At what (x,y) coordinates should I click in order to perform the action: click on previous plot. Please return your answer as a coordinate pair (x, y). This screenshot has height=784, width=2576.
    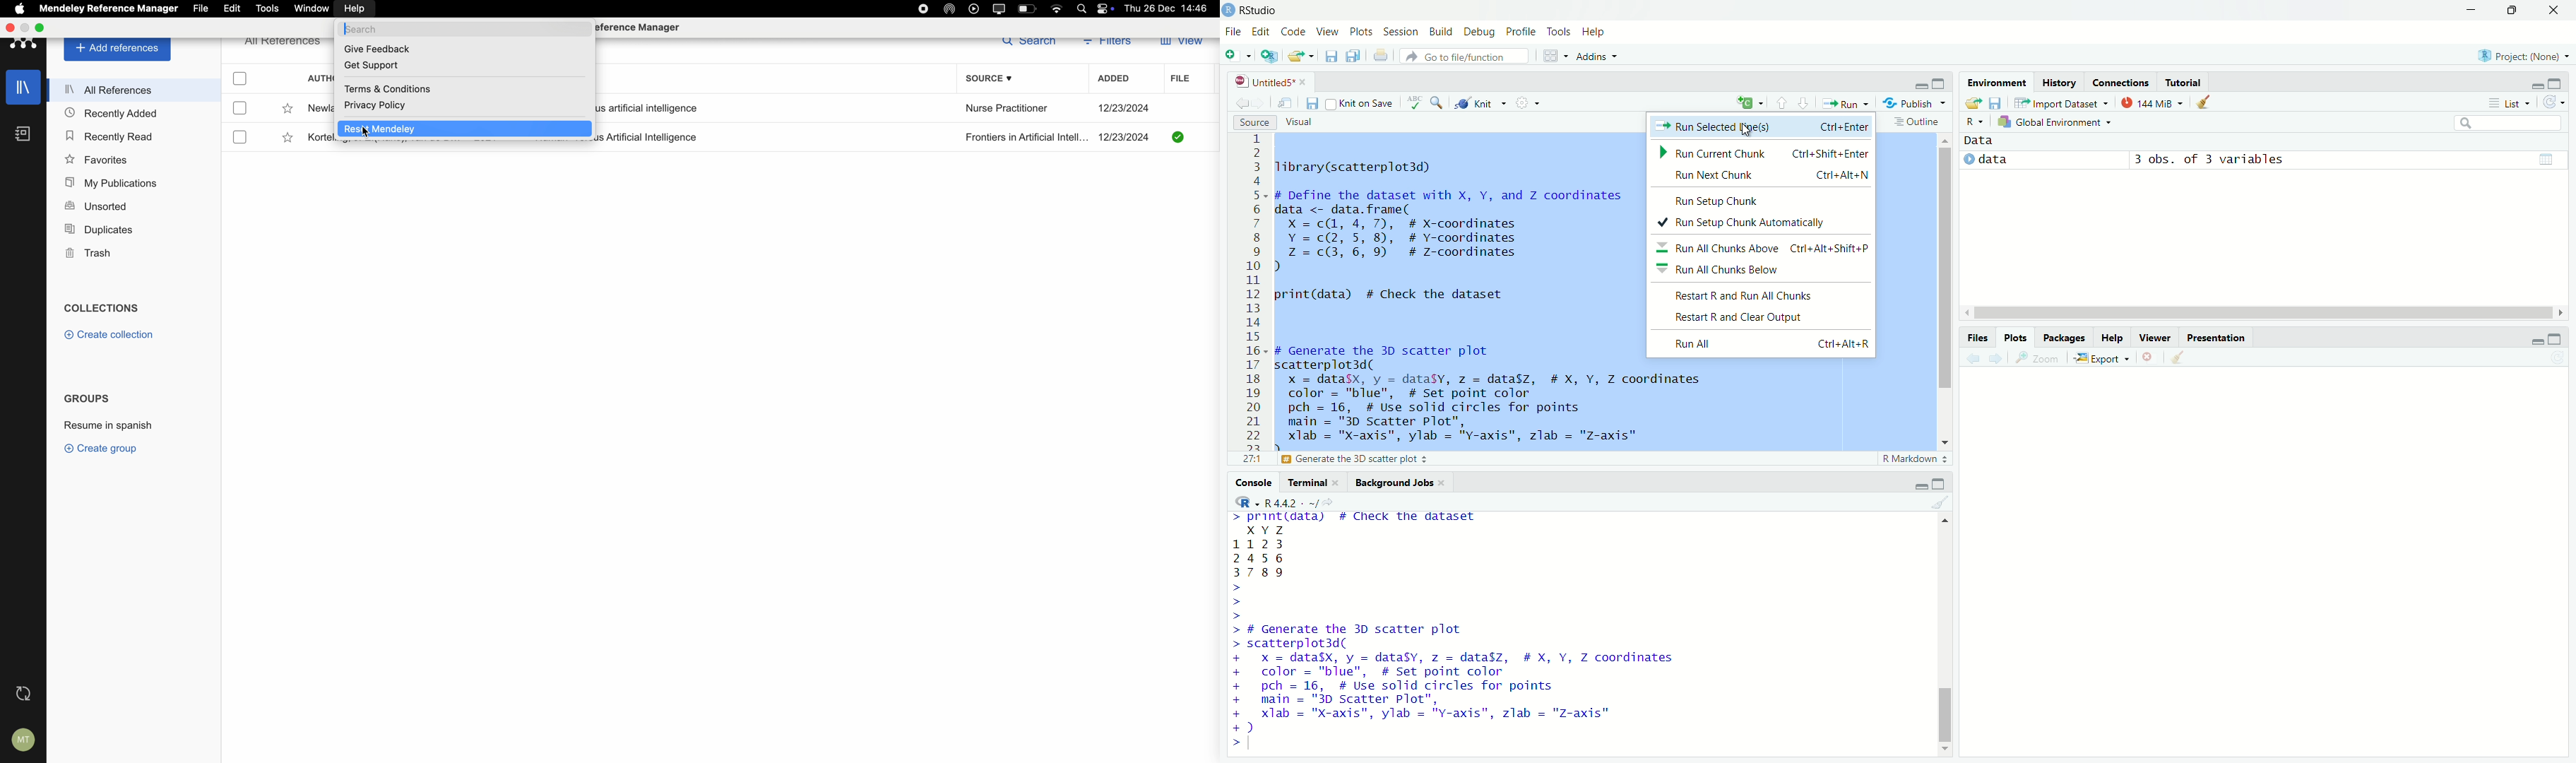
    Looking at the image, I should click on (1970, 358).